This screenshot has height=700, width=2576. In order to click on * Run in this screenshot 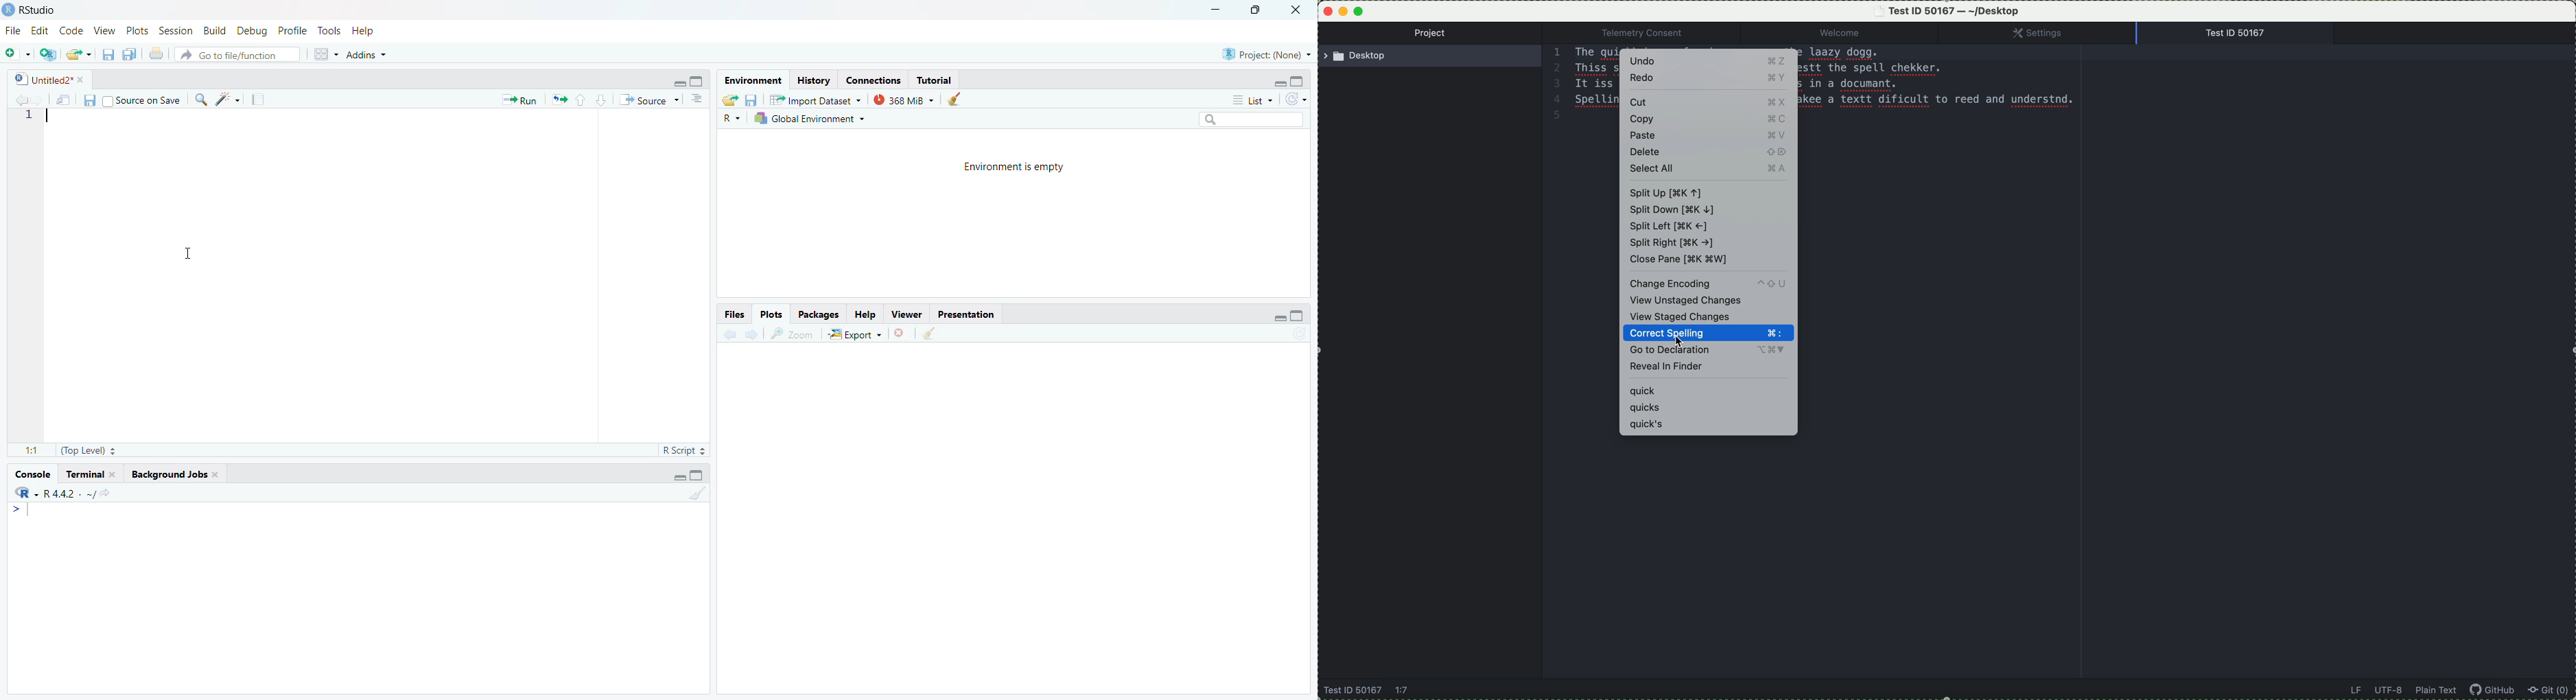, I will do `click(518, 100)`.